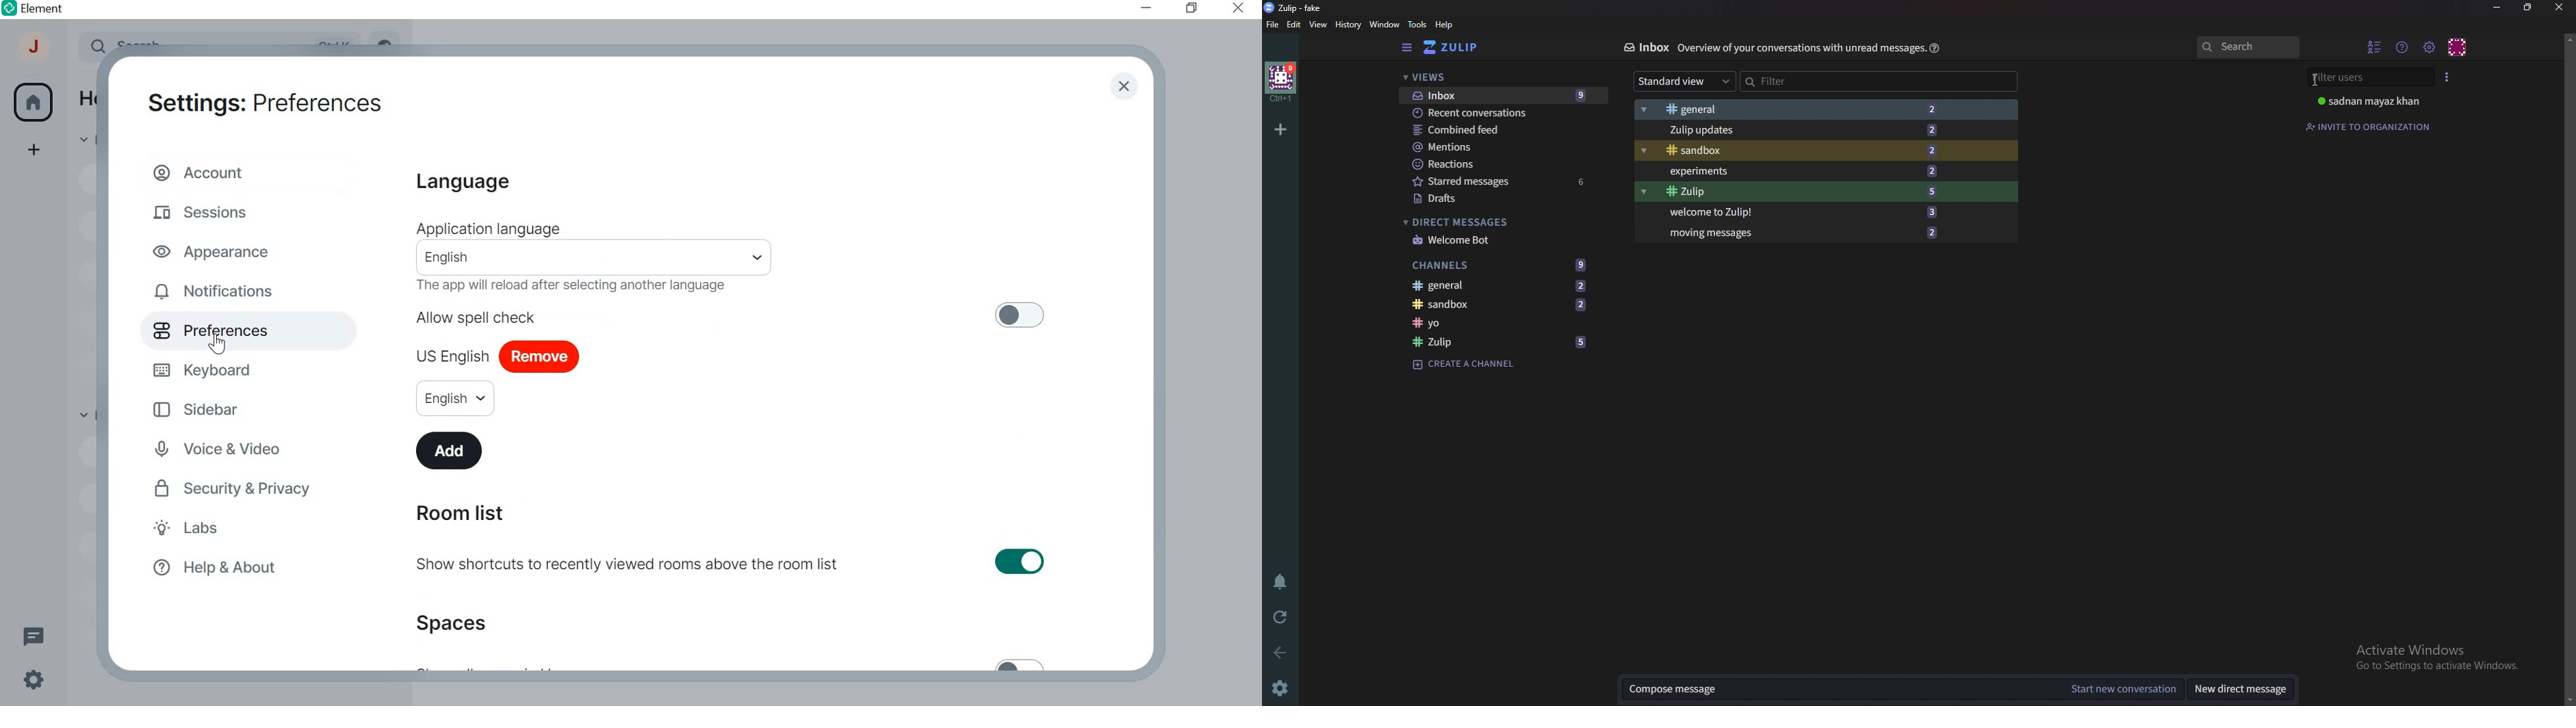 This screenshot has height=728, width=2576. Describe the element at coordinates (1460, 48) in the screenshot. I see `Zulip` at that location.